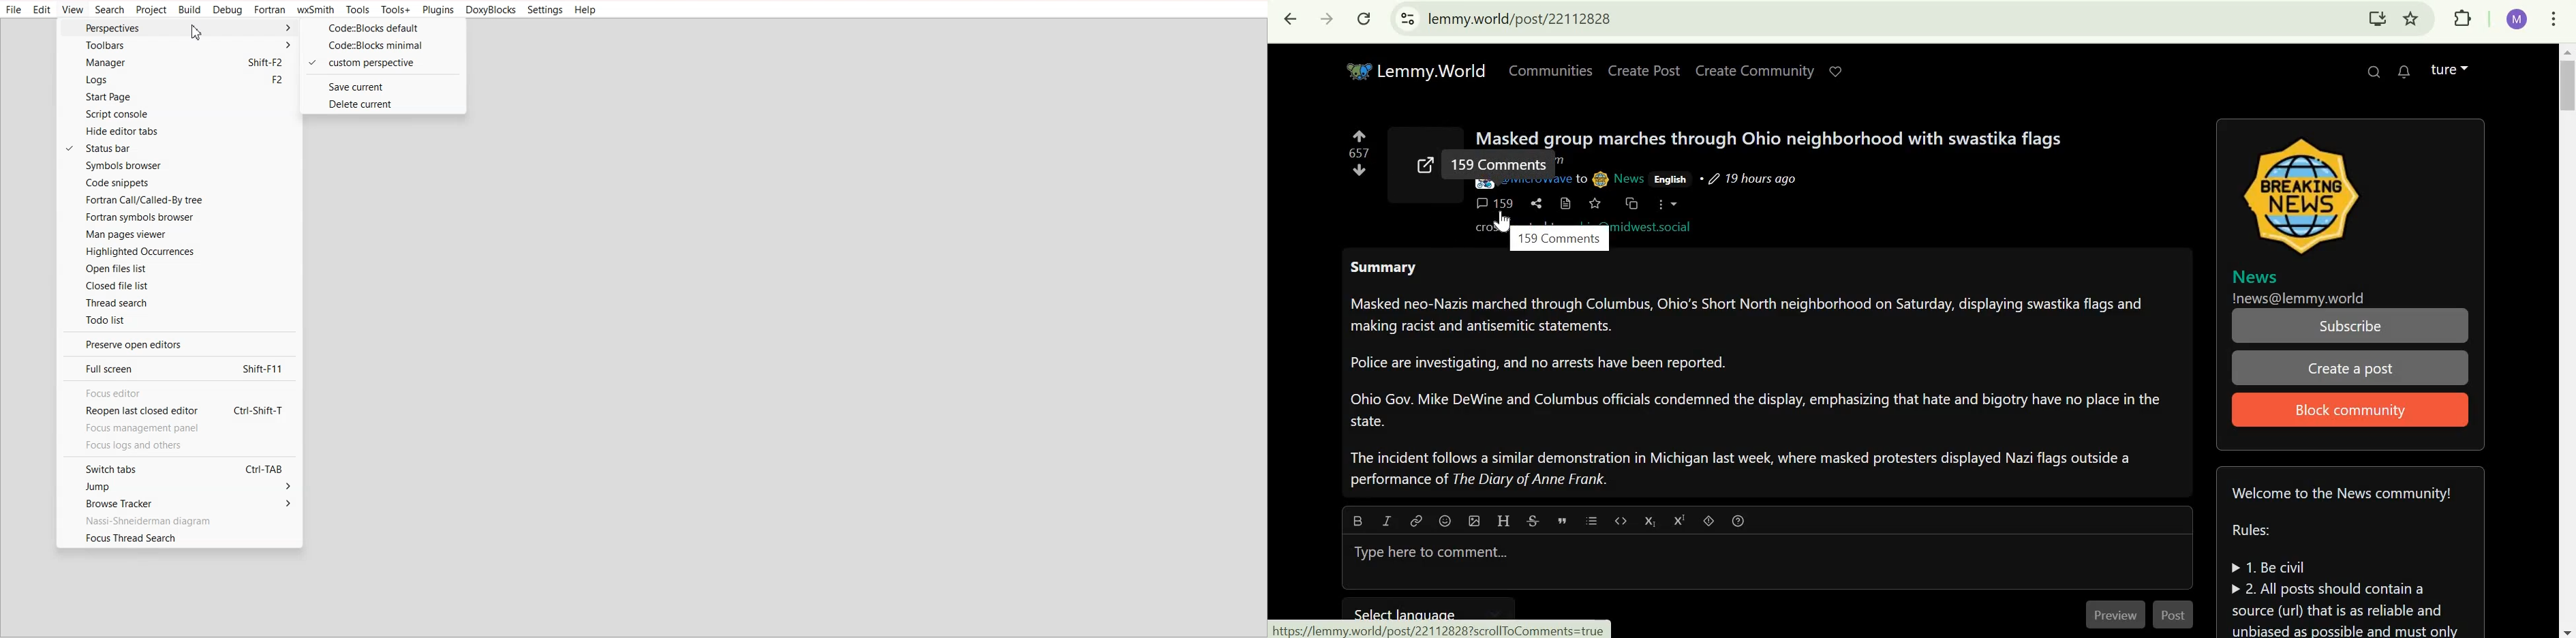 The width and height of the screenshot is (2576, 644). I want to click on Summary, so click(1759, 378).